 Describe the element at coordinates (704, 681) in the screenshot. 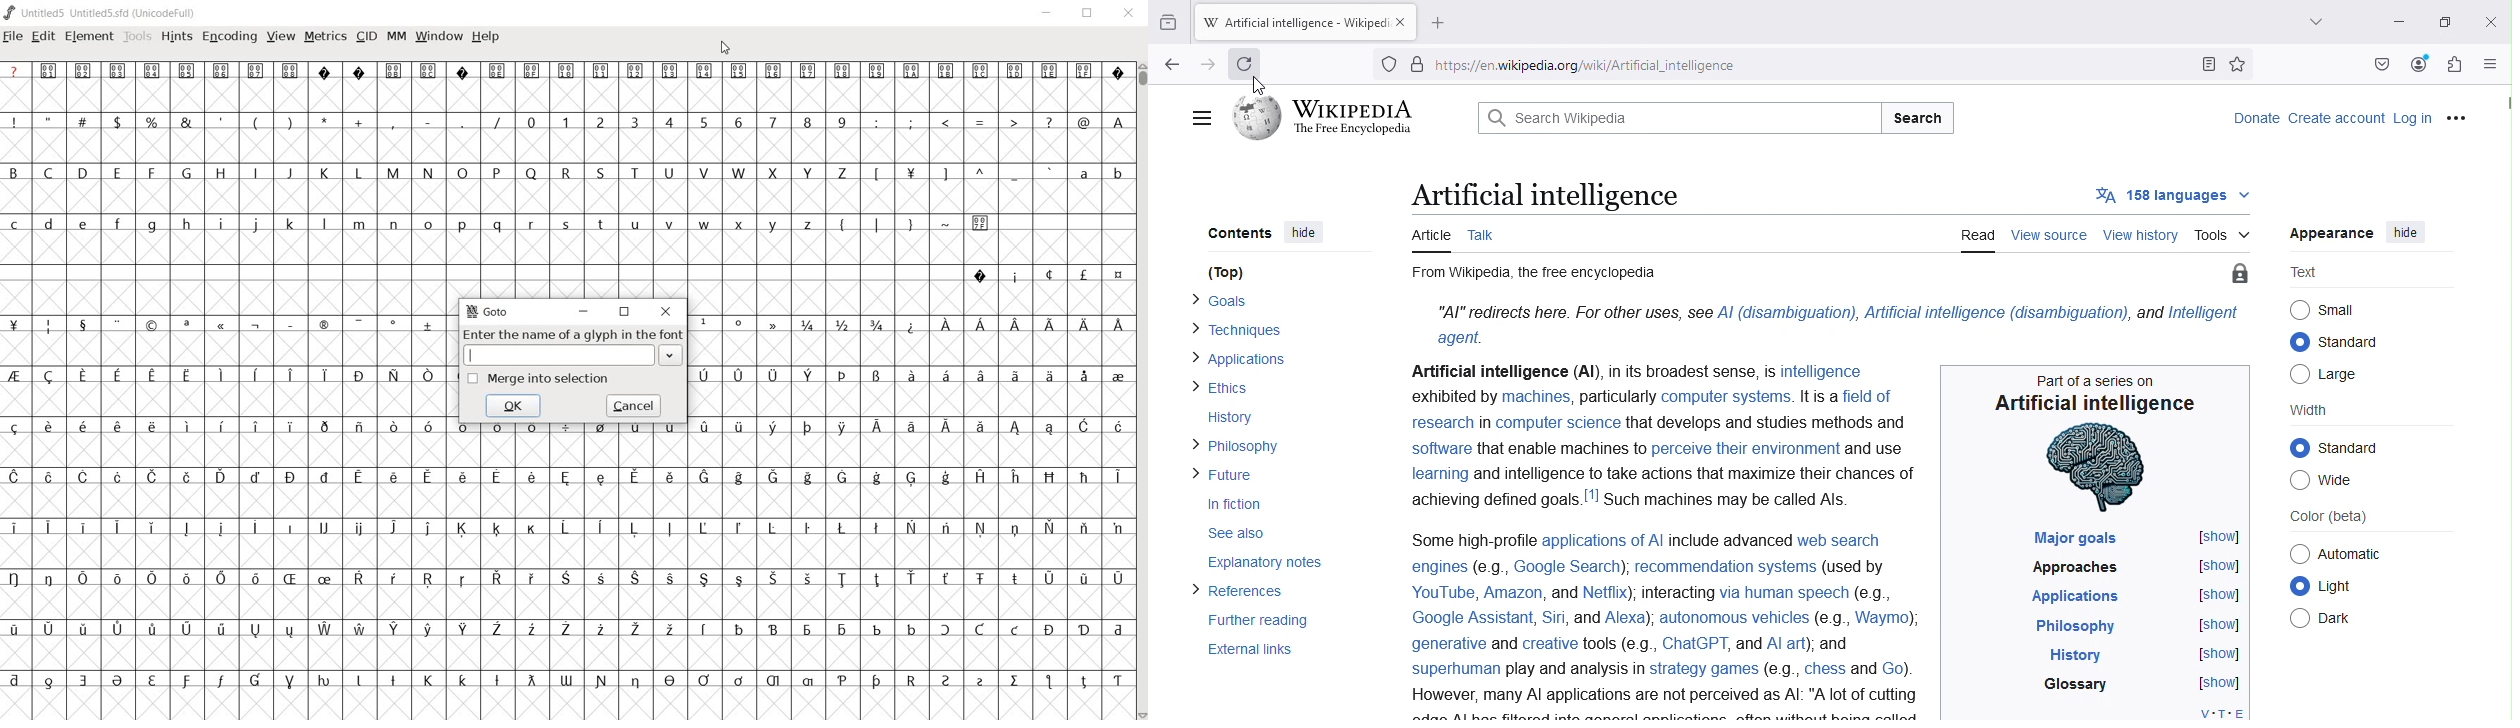

I see `Symbol` at that location.